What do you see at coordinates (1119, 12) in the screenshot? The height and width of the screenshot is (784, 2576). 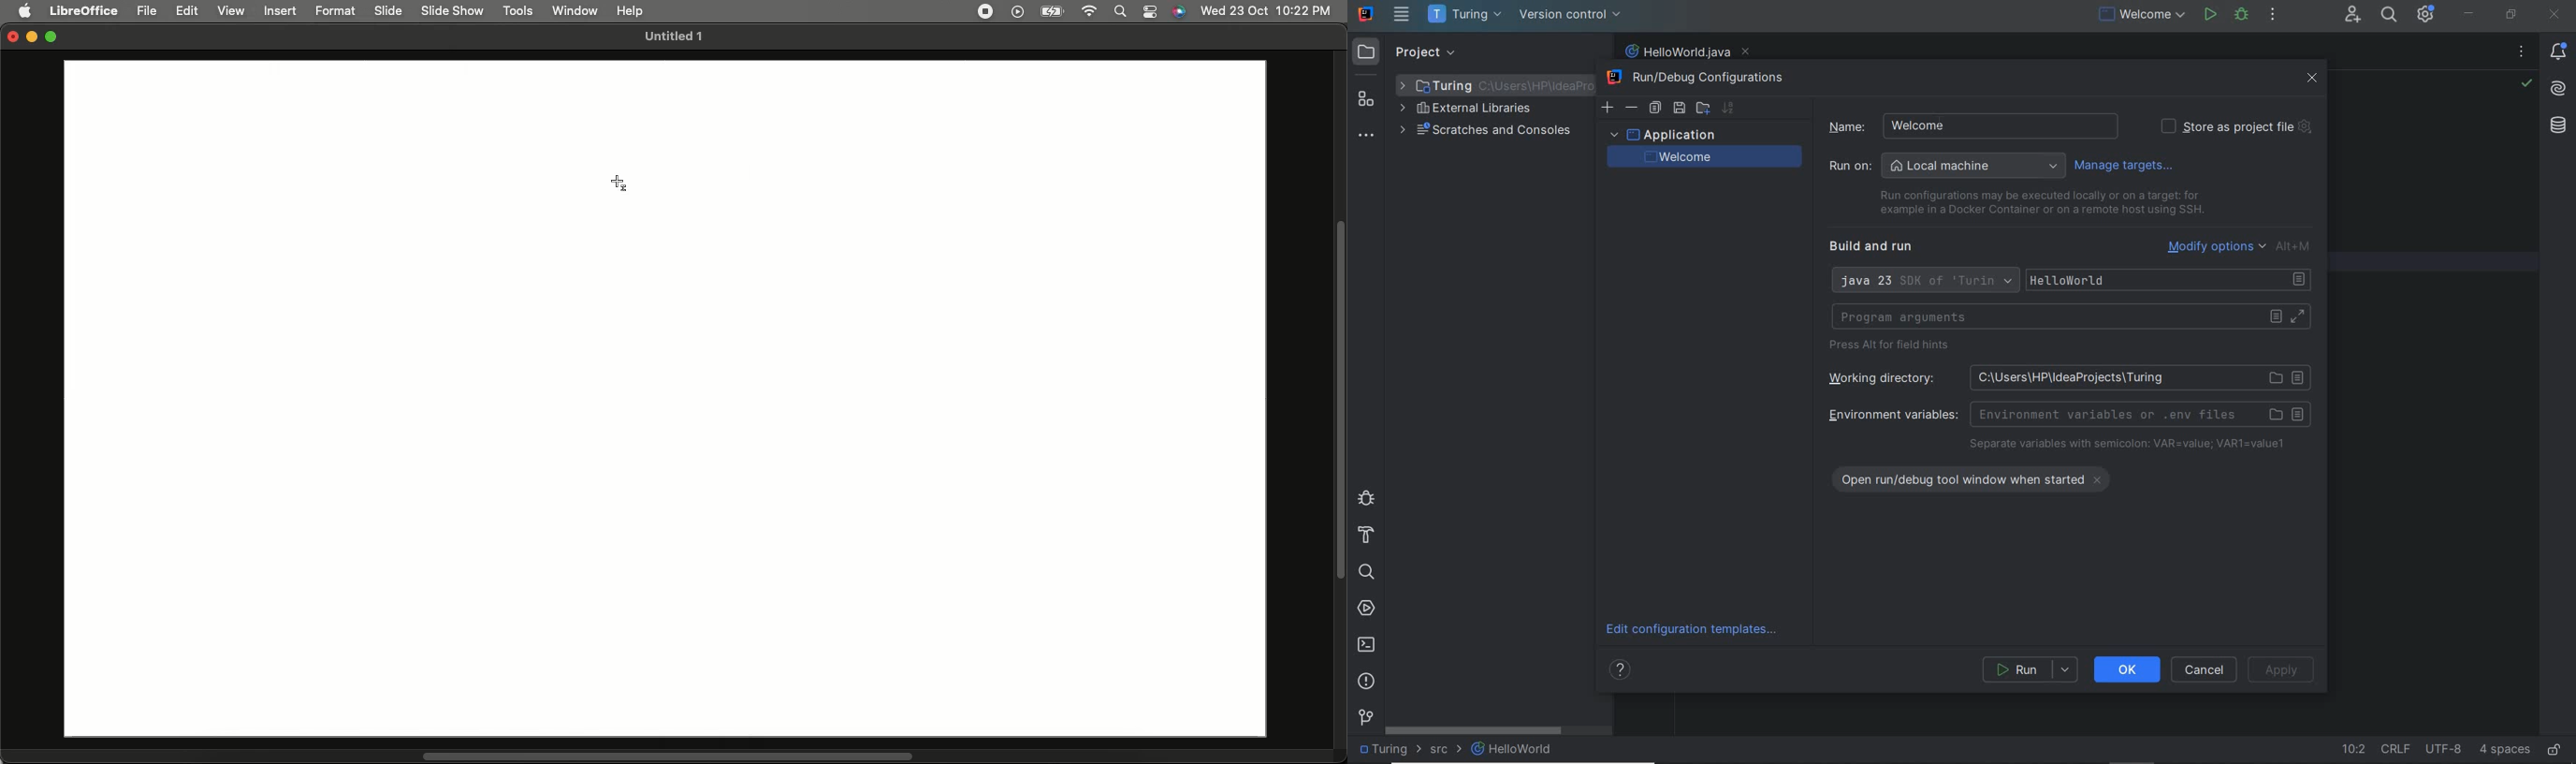 I see `Search` at bounding box center [1119, 12].